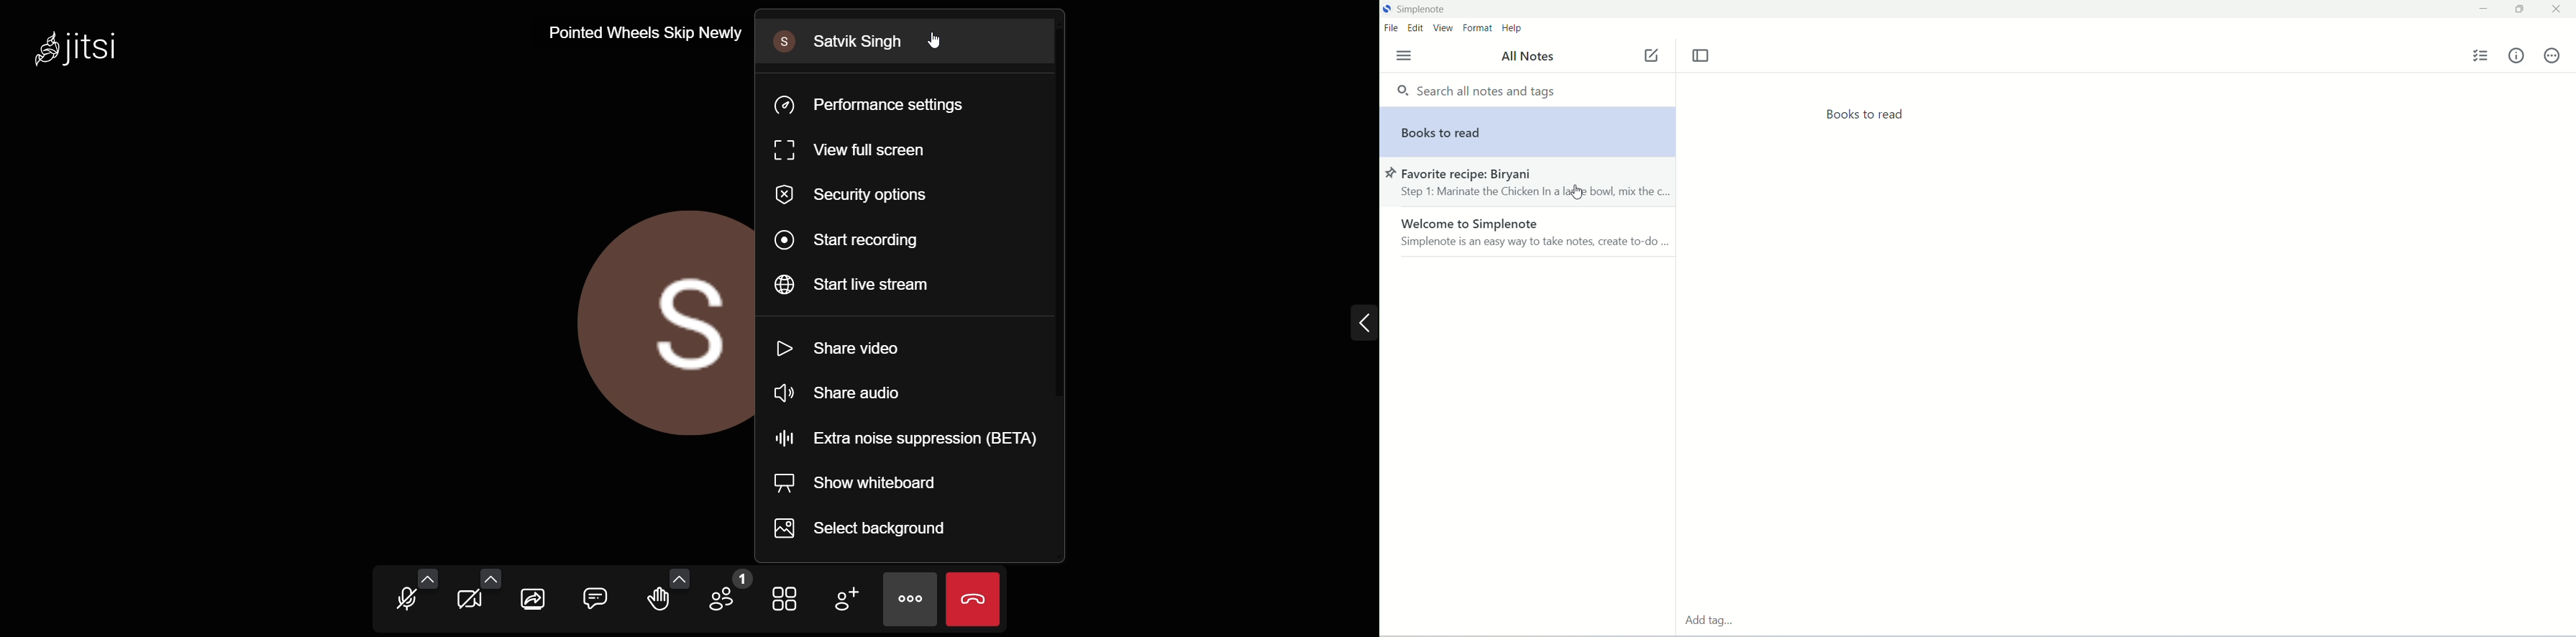 The width and height of the screenshot is (2576, 644). What do you see at coordinates (1477, 30) in the screenshot?
I see `format` at bounding box center [1477, 30].